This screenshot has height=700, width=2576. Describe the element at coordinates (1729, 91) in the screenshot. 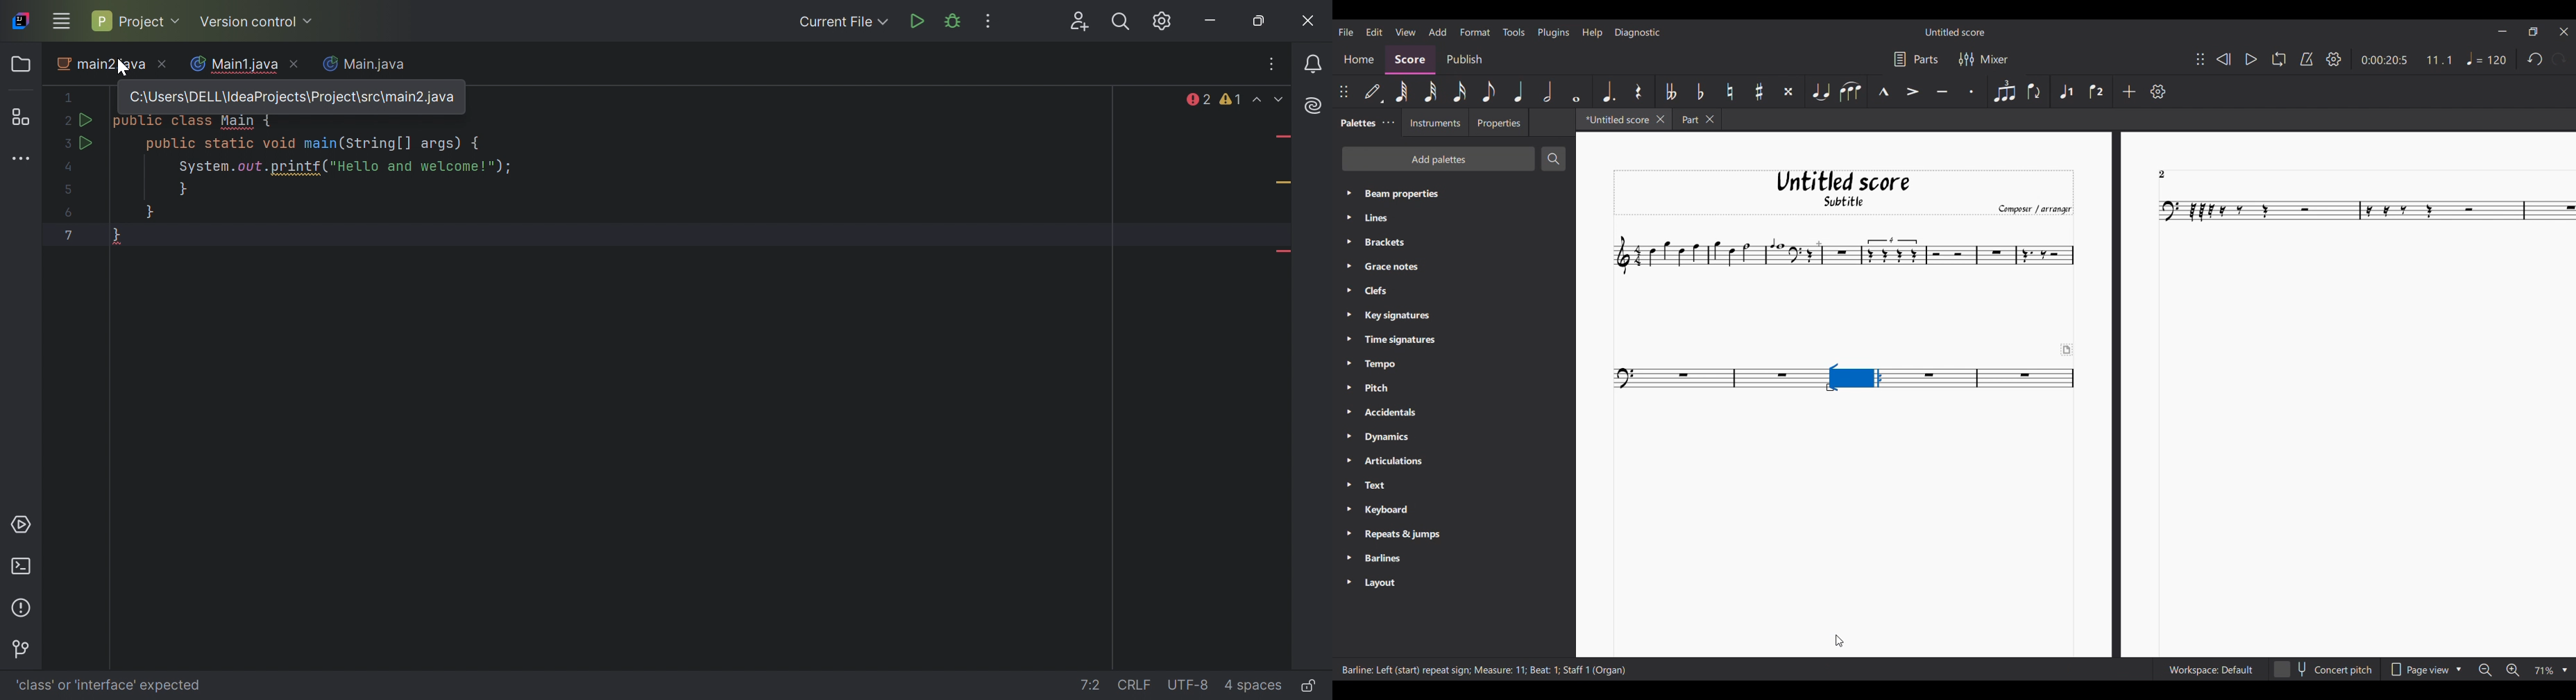

I see `Toggle natural` at that location.